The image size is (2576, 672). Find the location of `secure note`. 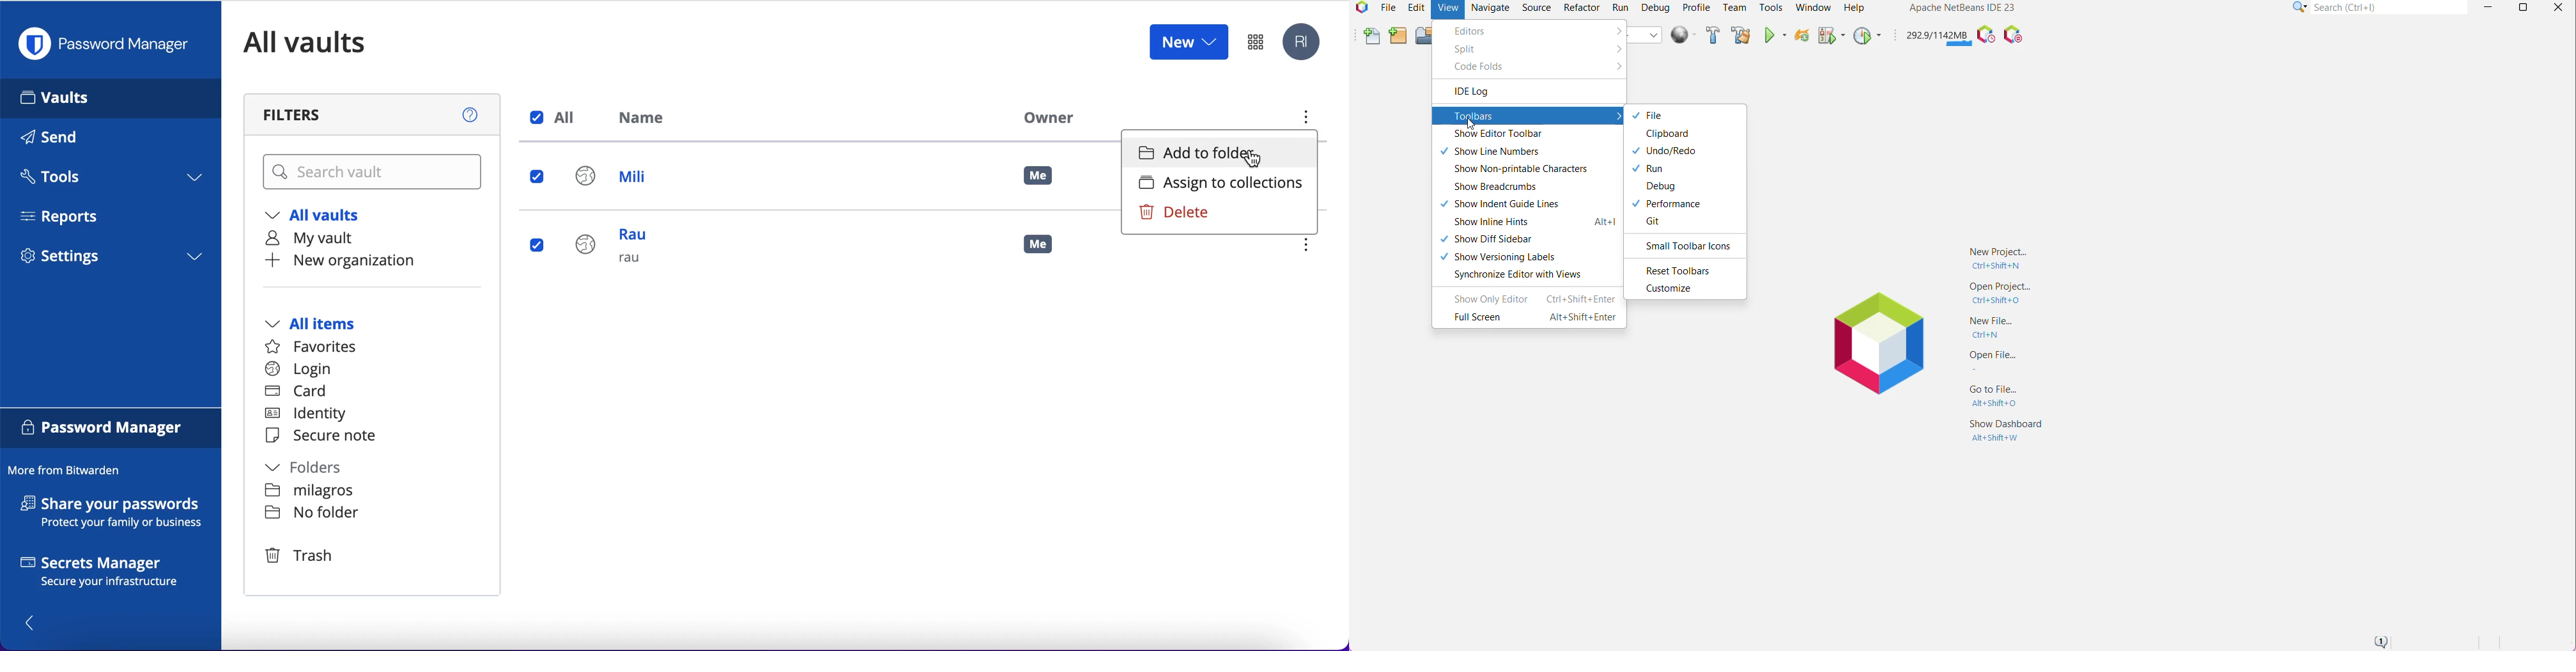

secure note is located at coordinates (326, 436).